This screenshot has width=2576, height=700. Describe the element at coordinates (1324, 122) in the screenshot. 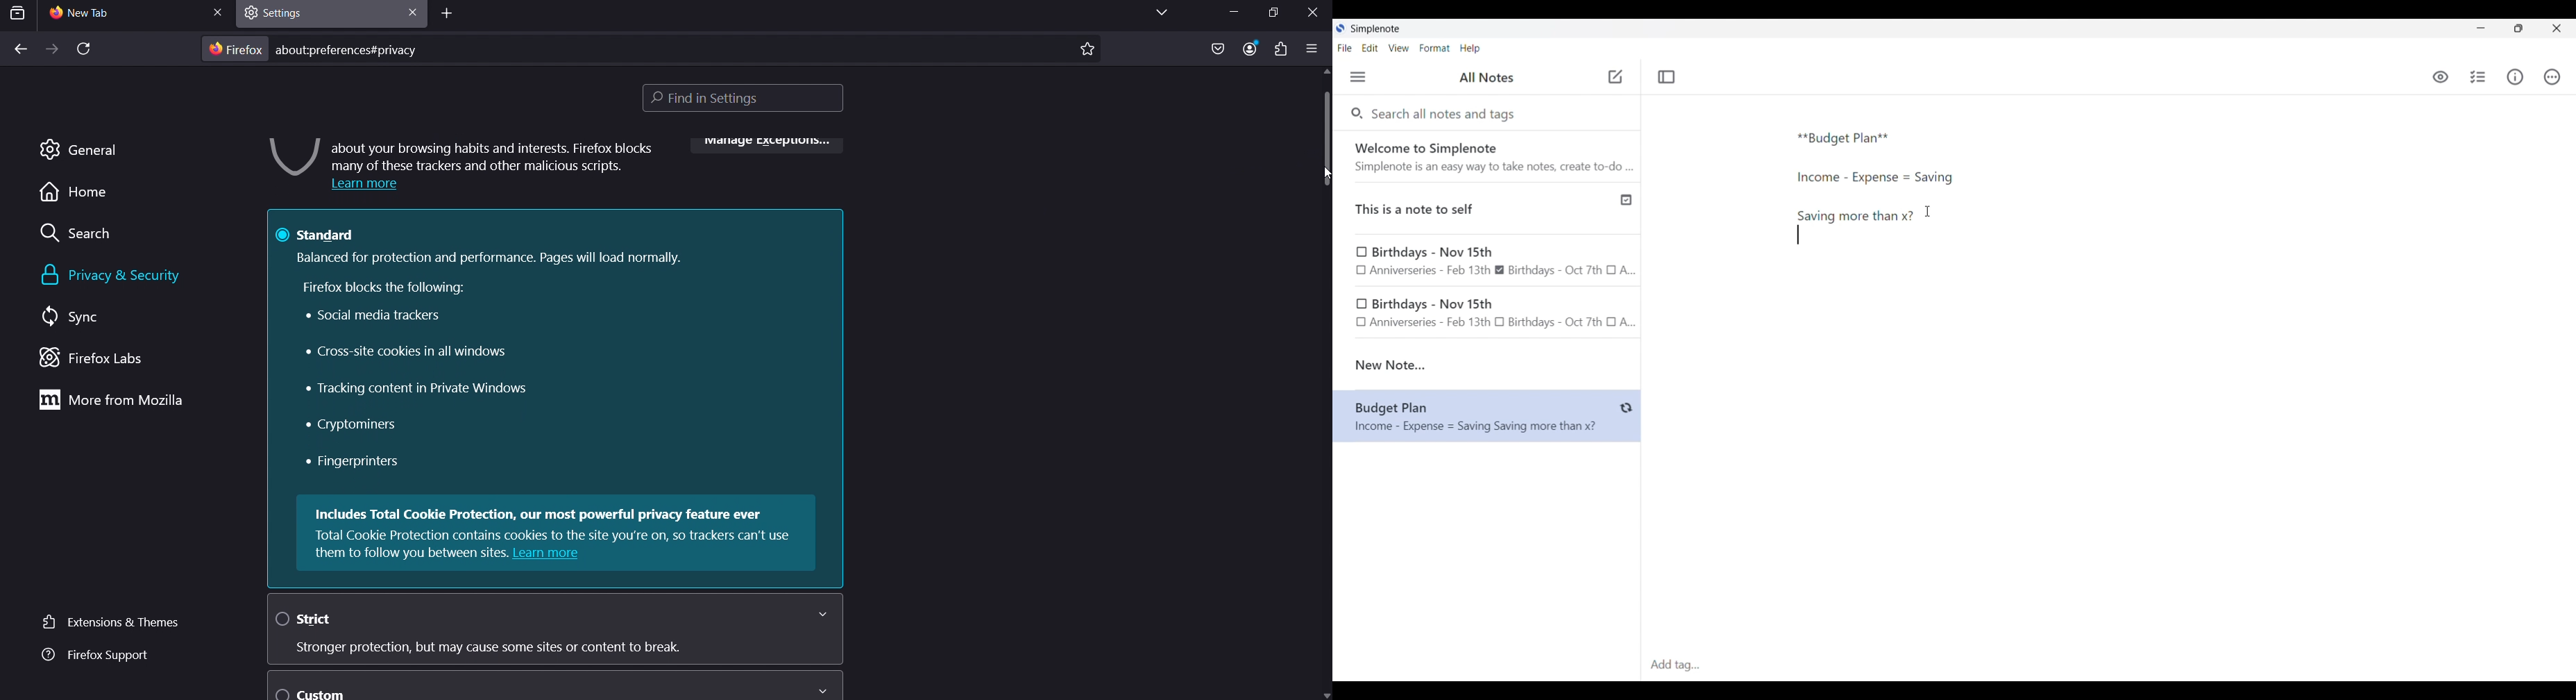

I see `scrollbar` at that location.